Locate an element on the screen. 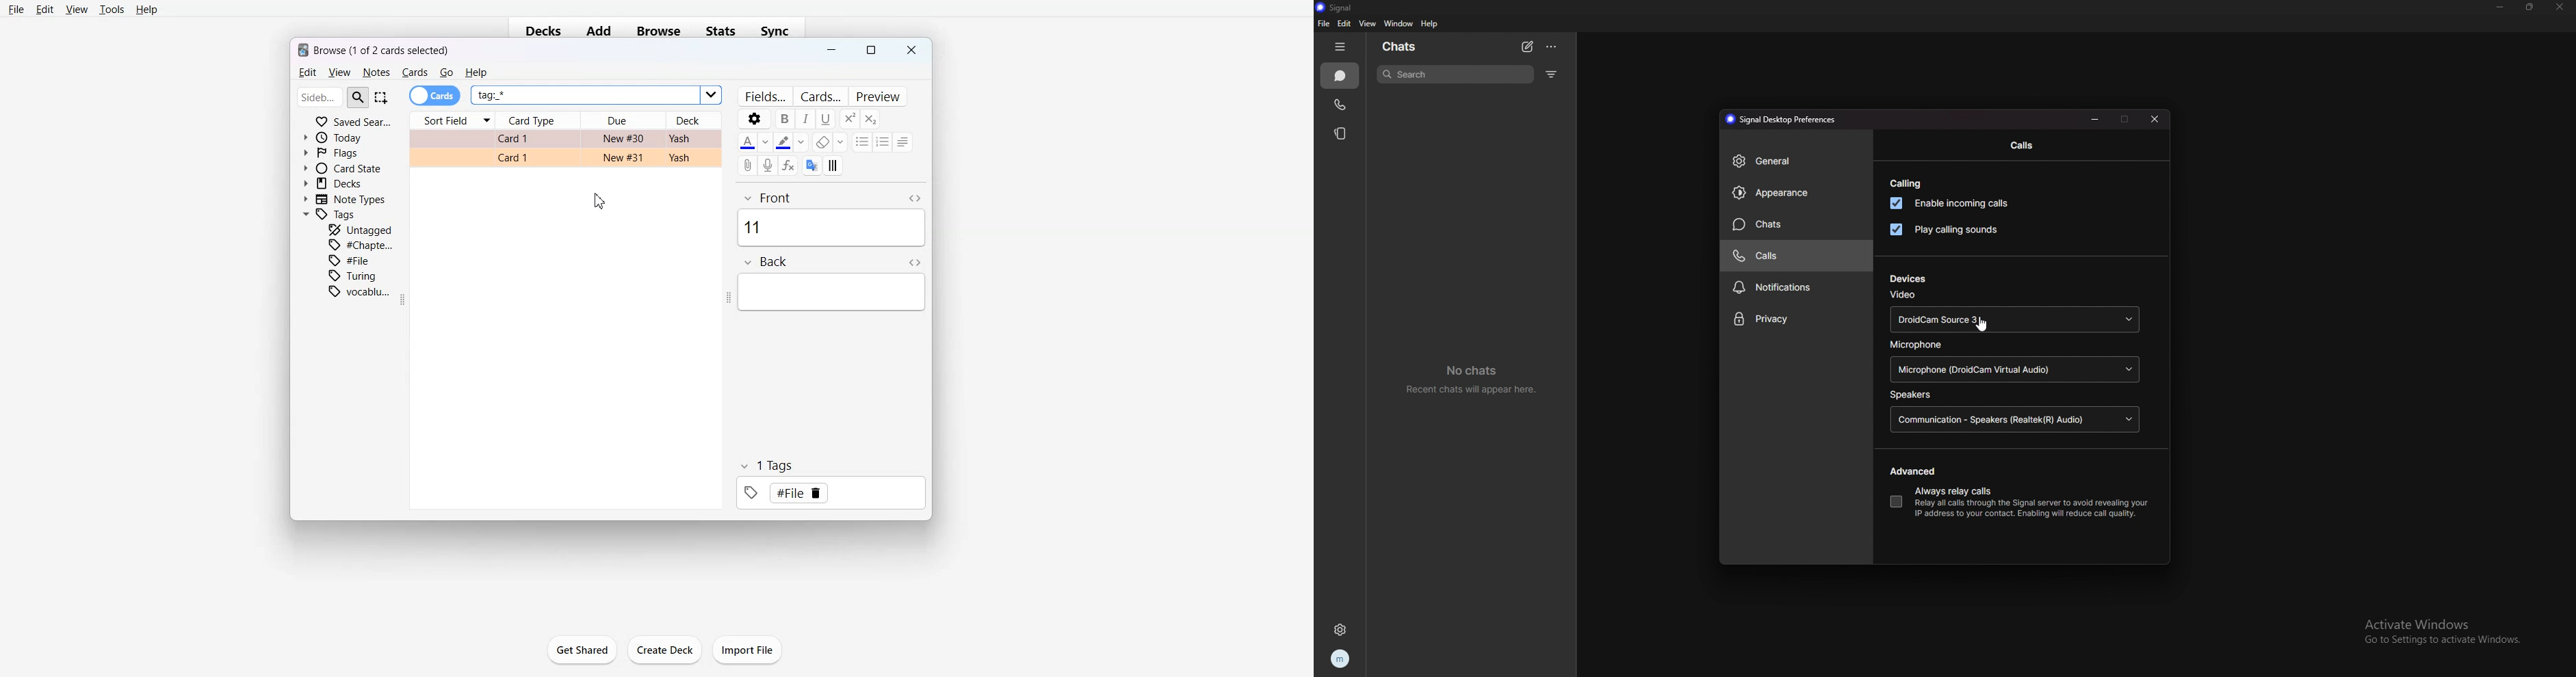 This screenshot has width=2576, height=700. Decks is located at coordinates (335, 183).